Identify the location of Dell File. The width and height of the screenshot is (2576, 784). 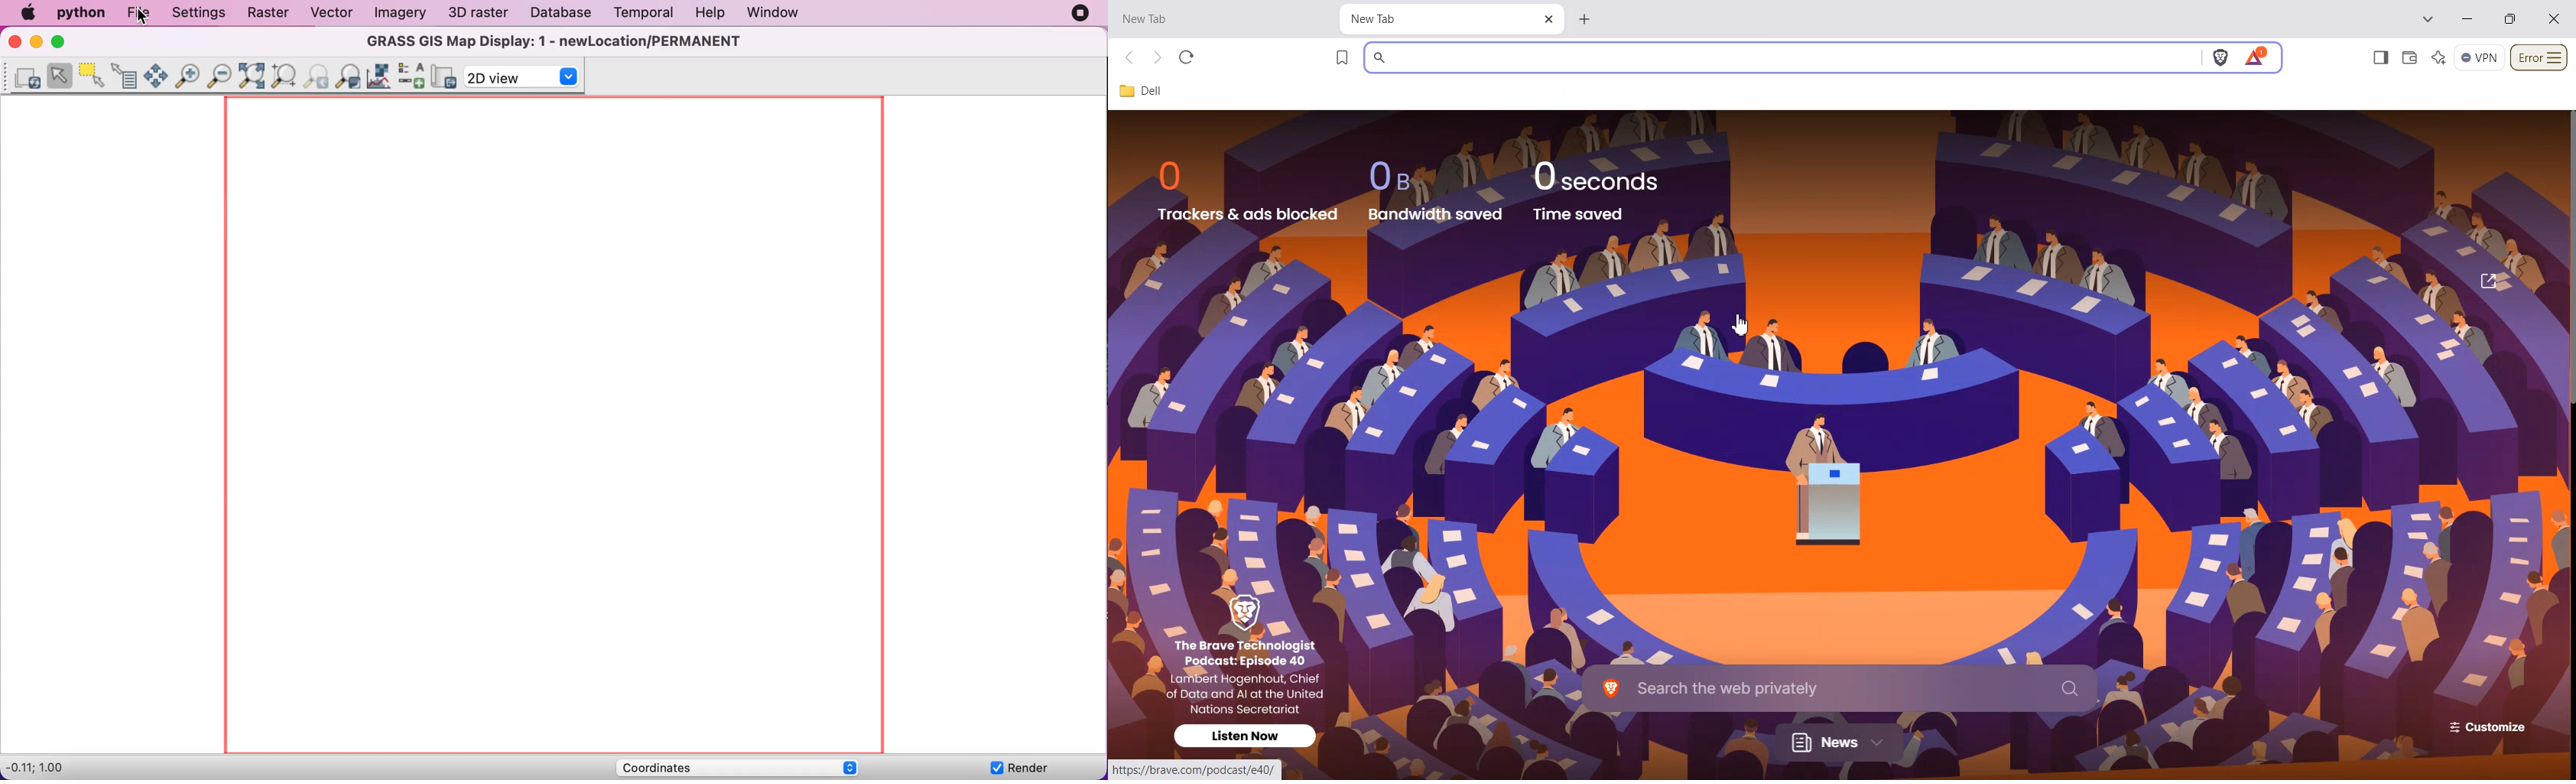
(1147, 92).